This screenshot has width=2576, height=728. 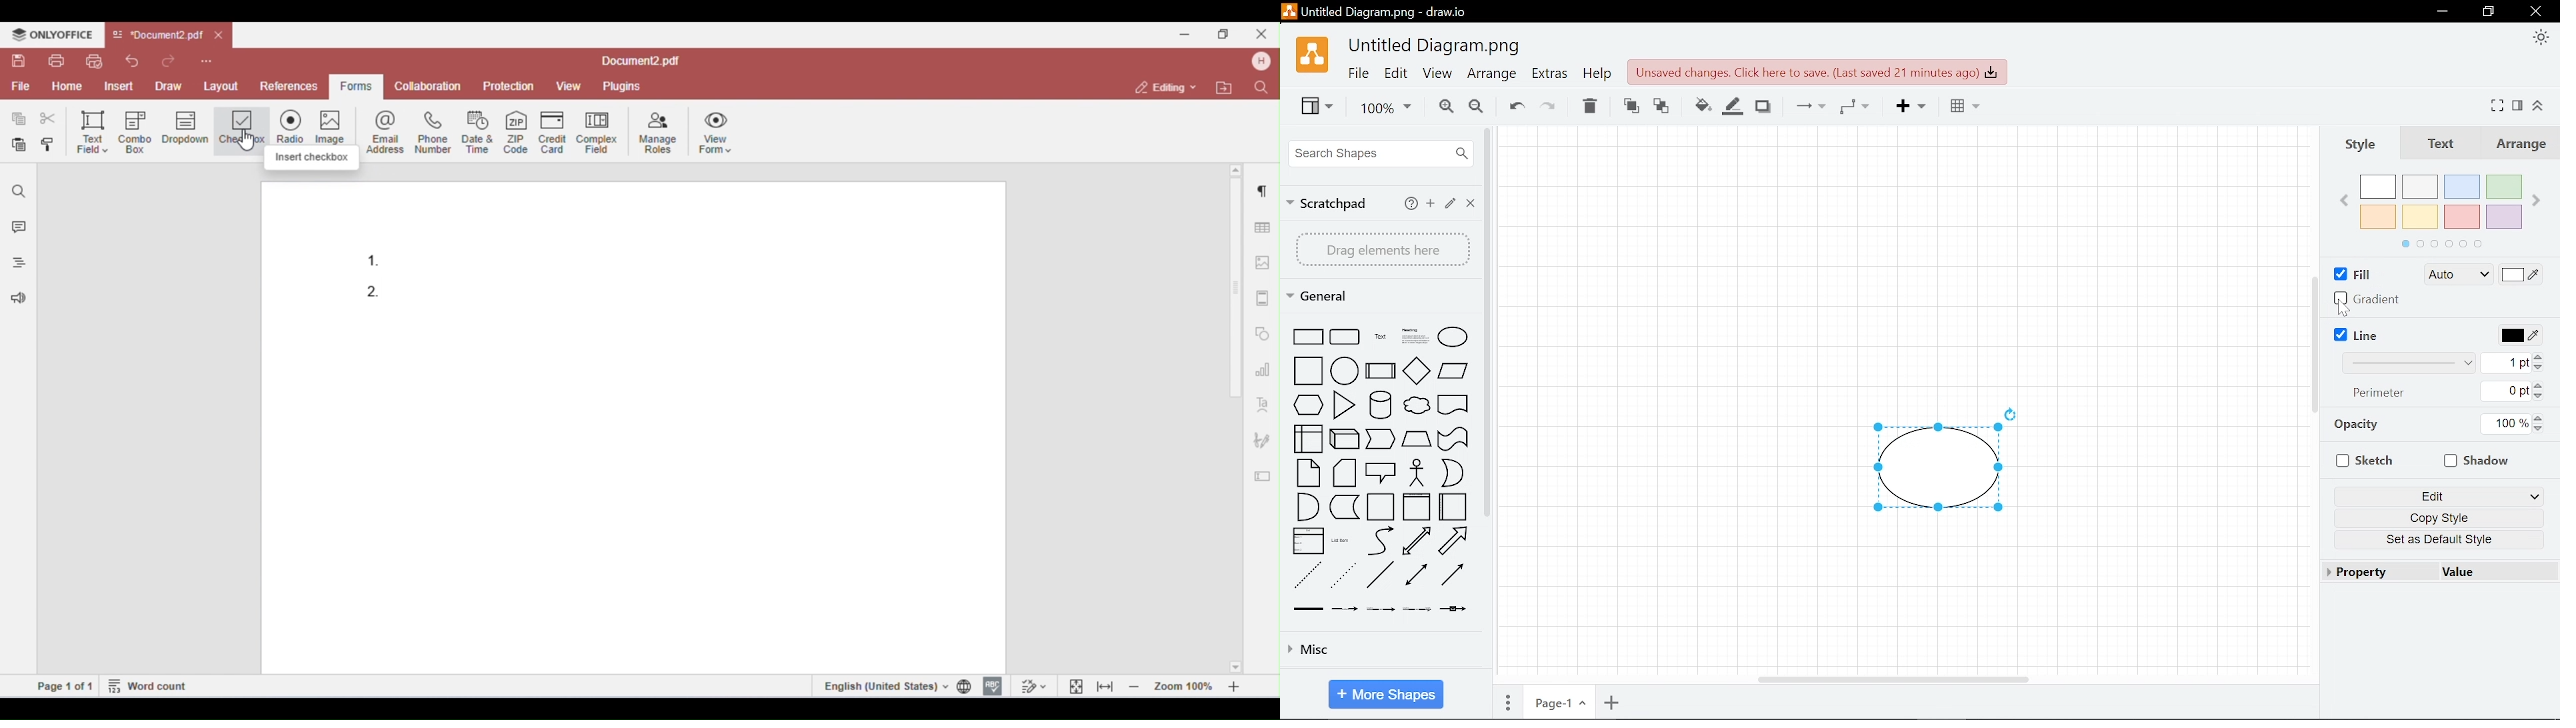 I want to click on Click here to save, so click(x=1819, y=72).